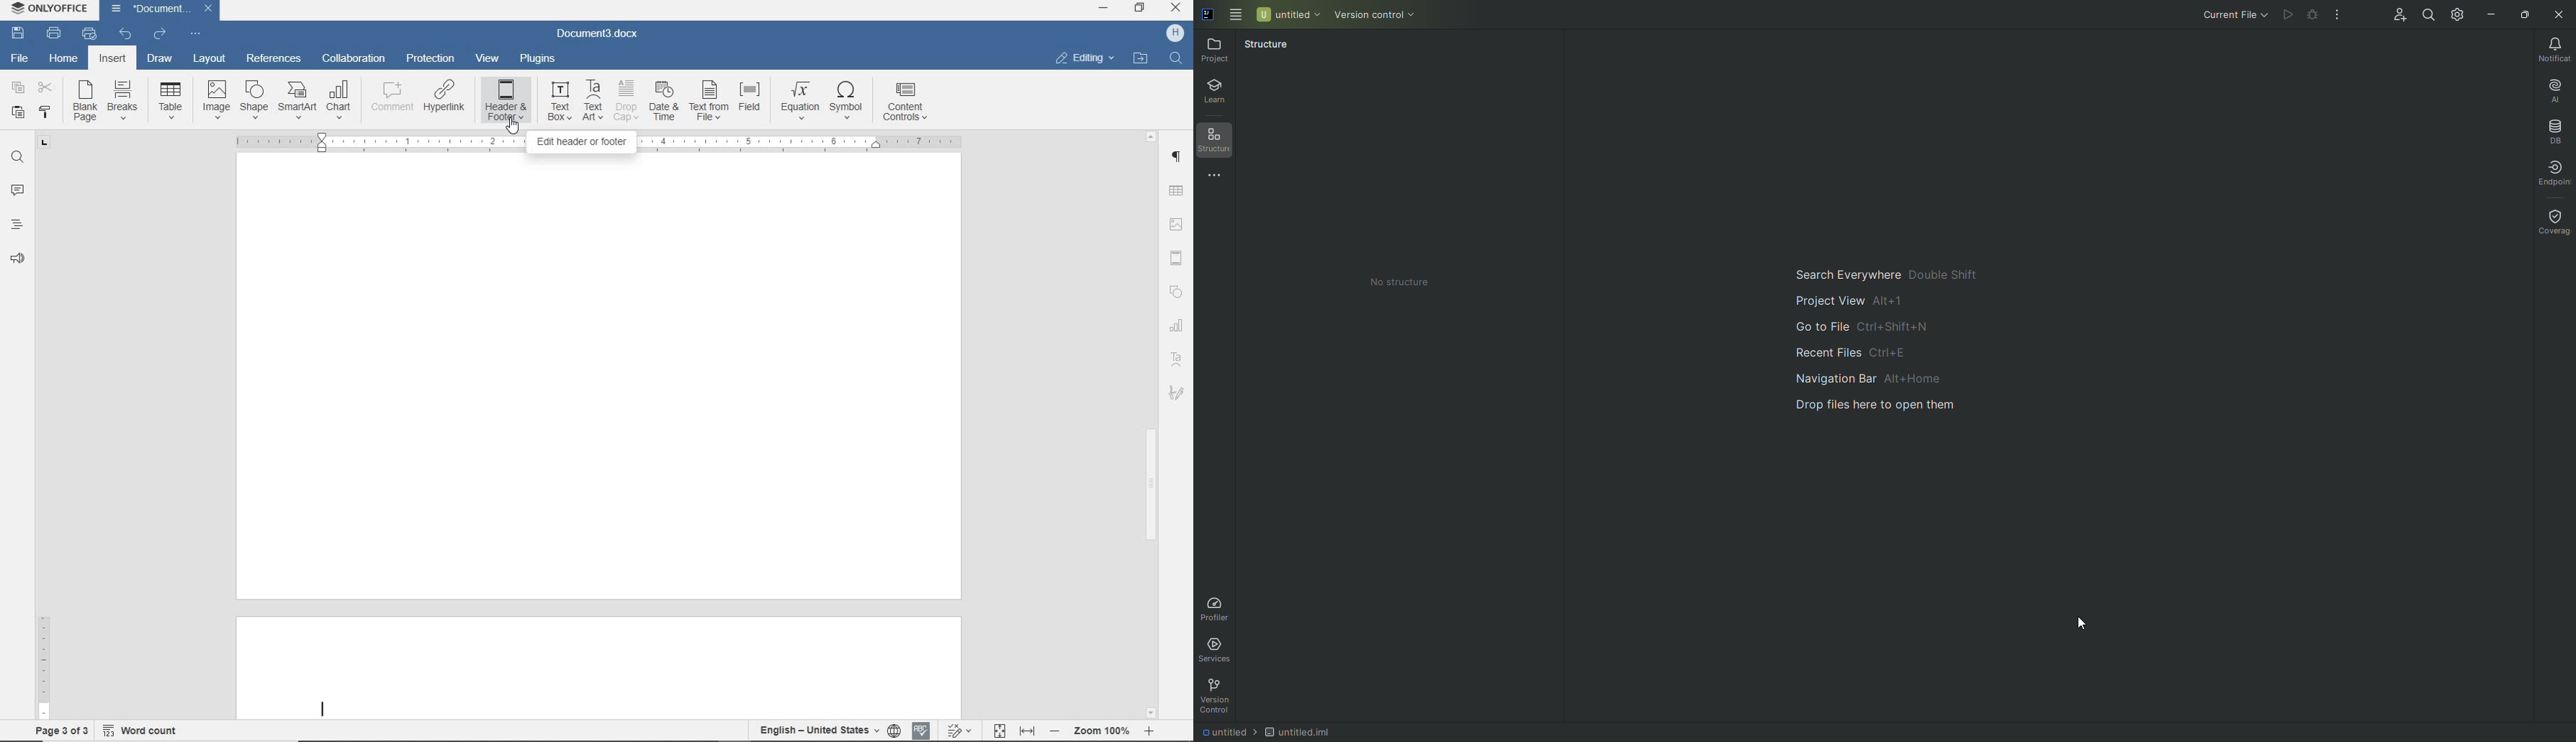  Describe the element at coordinates (1147, 733) in the screenshot. I see `Zoom In` at that location.